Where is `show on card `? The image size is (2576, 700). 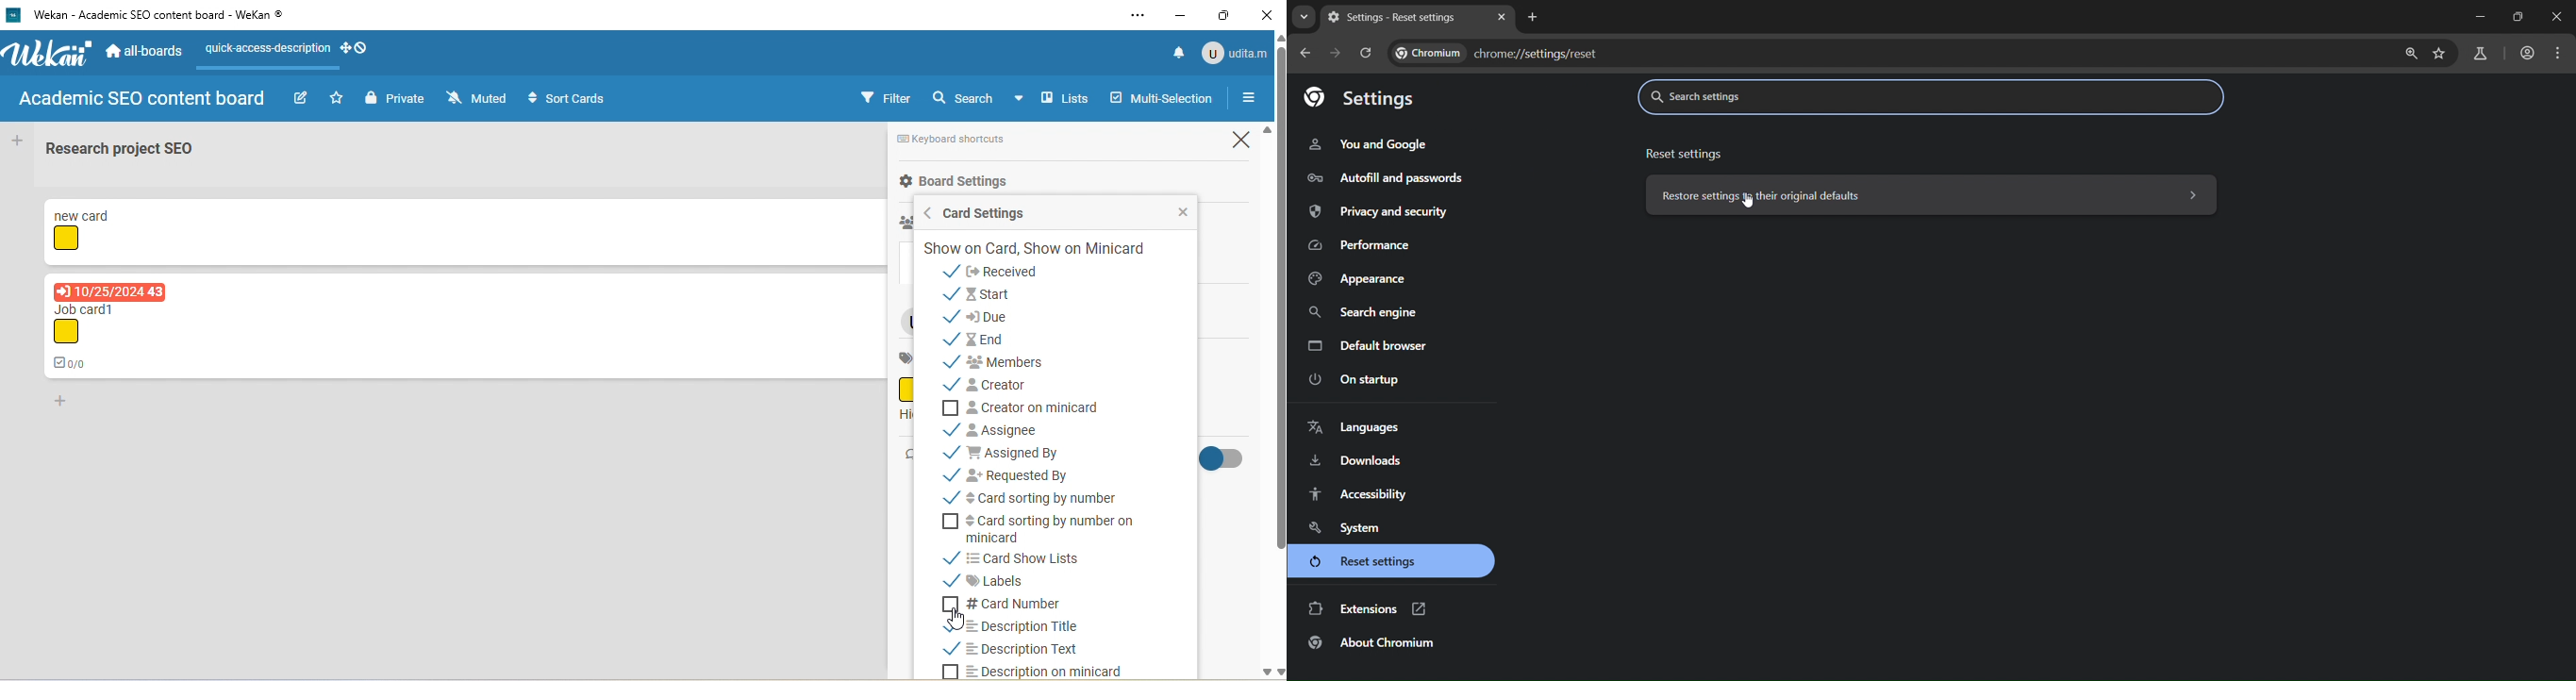
show on card  is located at coordinates (1036, 249).